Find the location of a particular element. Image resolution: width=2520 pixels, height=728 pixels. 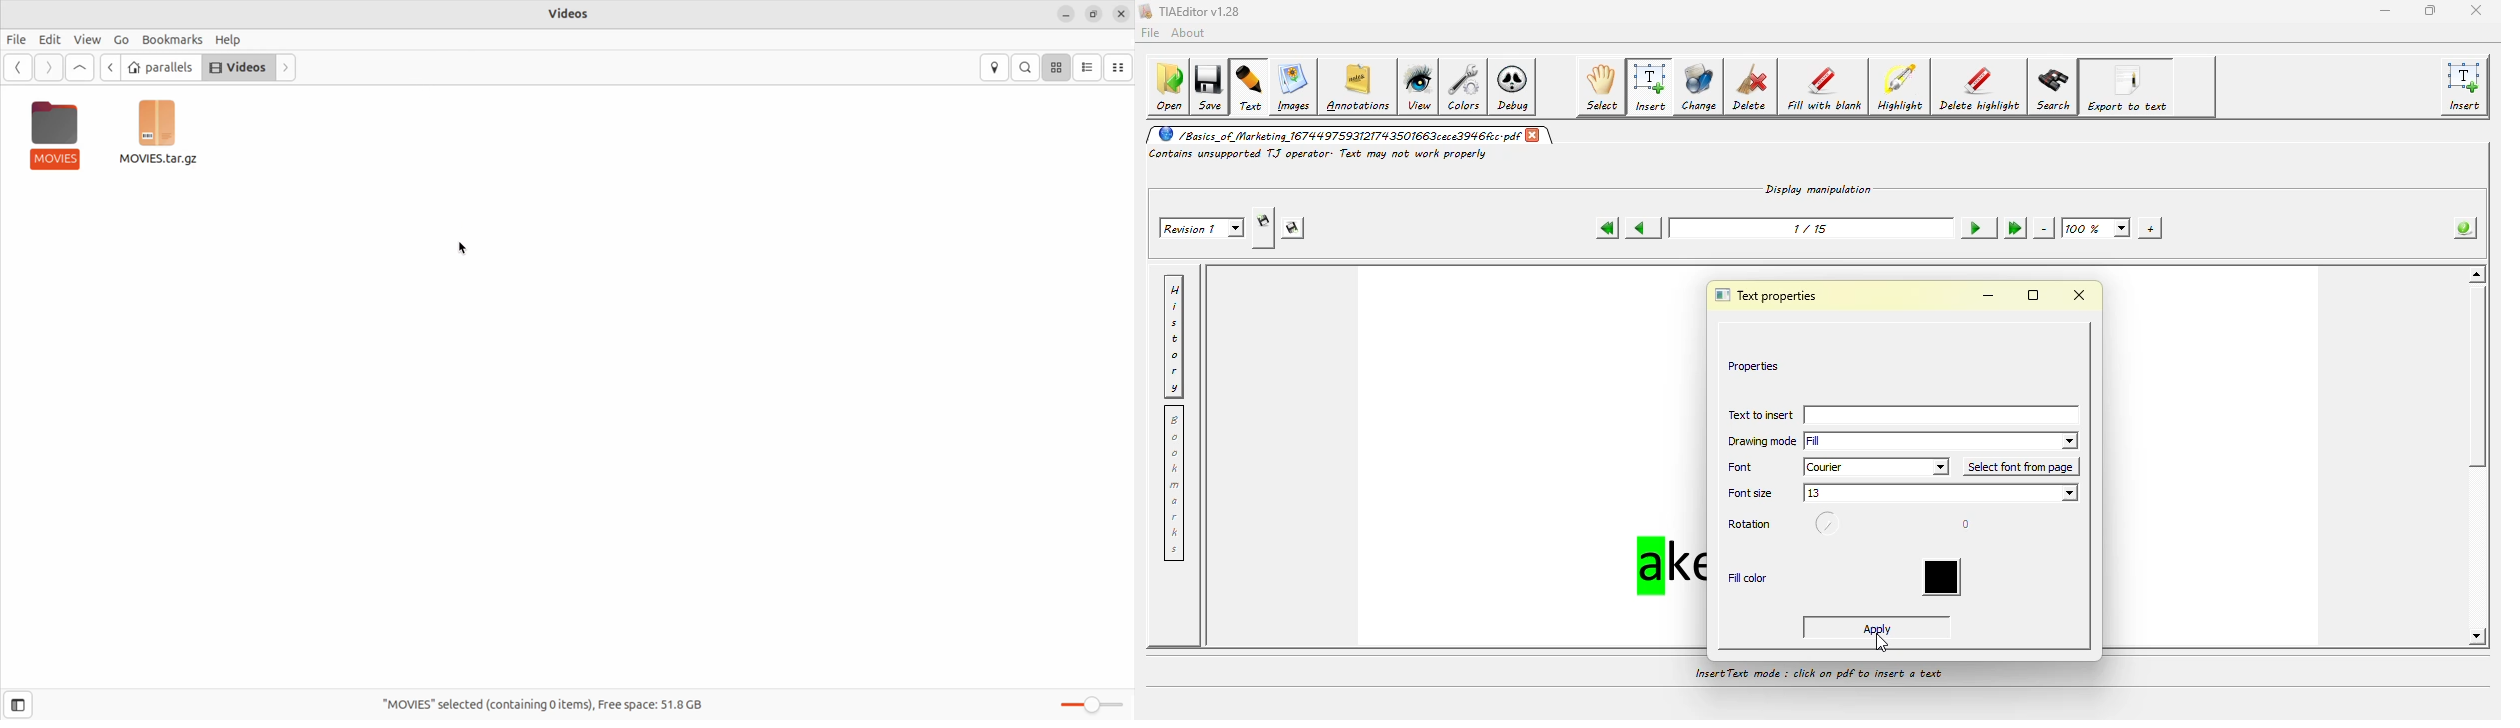

next is located at coordinates (287, 66).